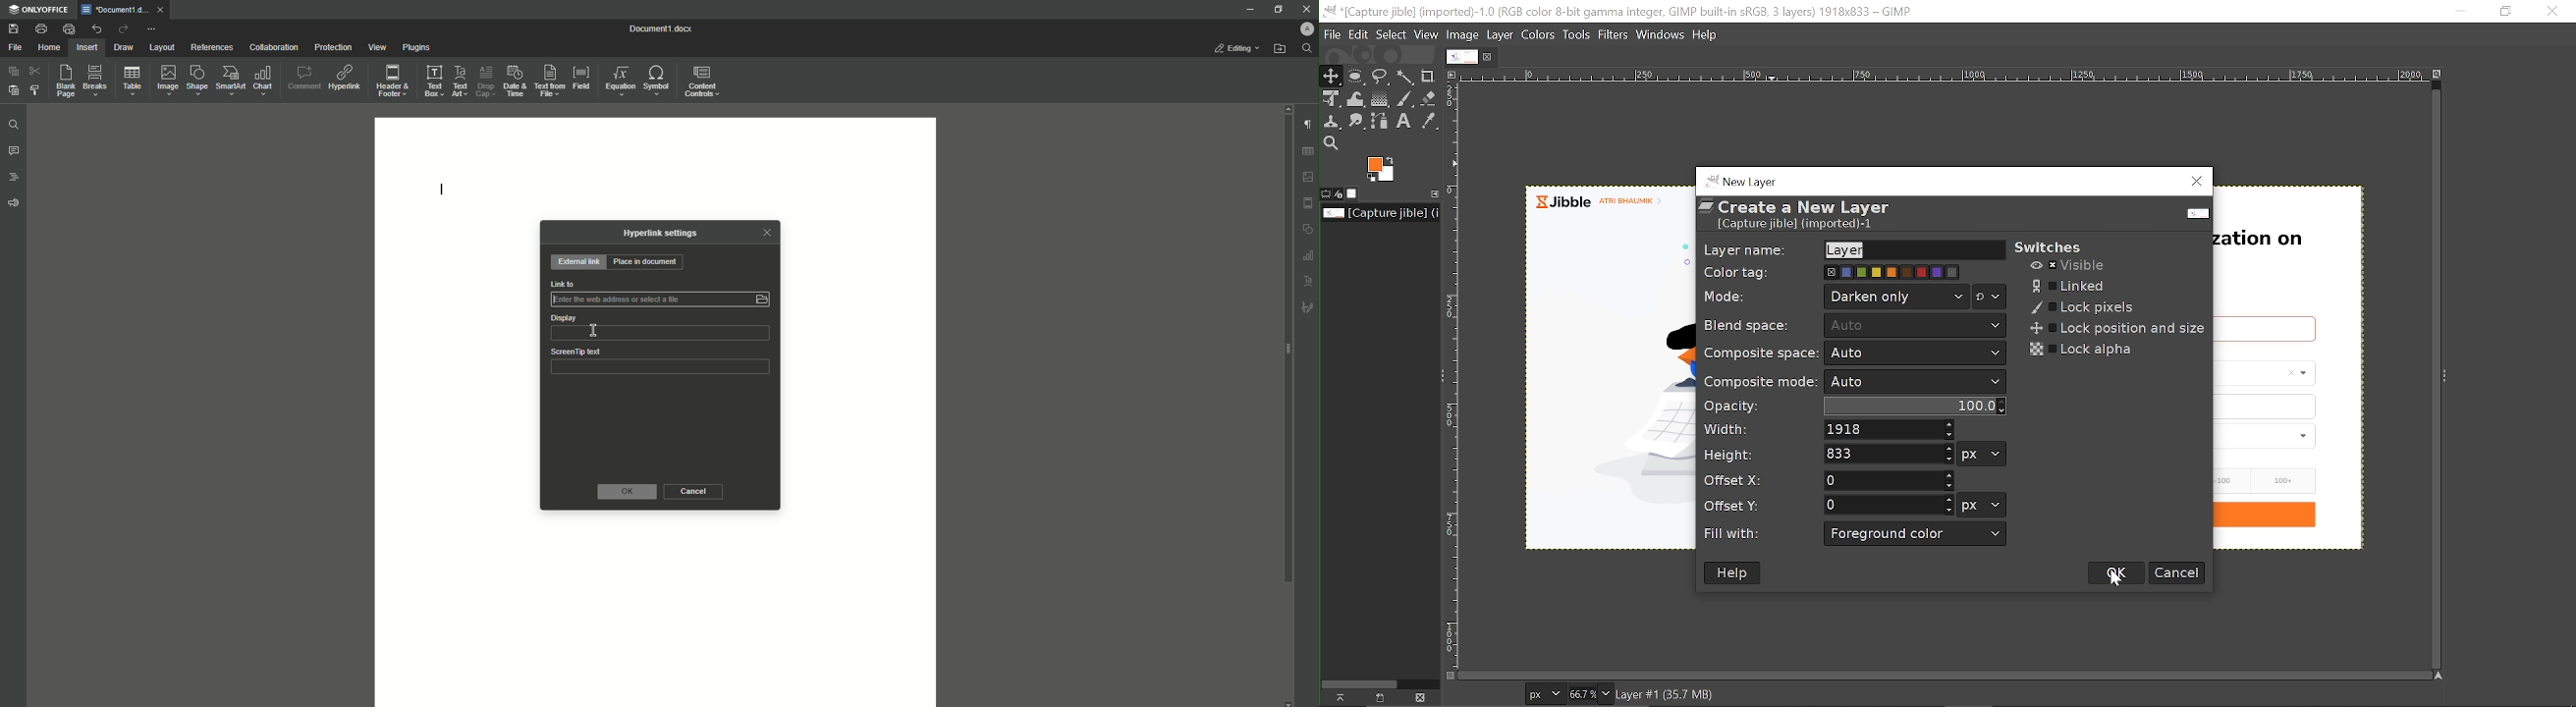  I want to click on Minimize, so click(1245, 9).